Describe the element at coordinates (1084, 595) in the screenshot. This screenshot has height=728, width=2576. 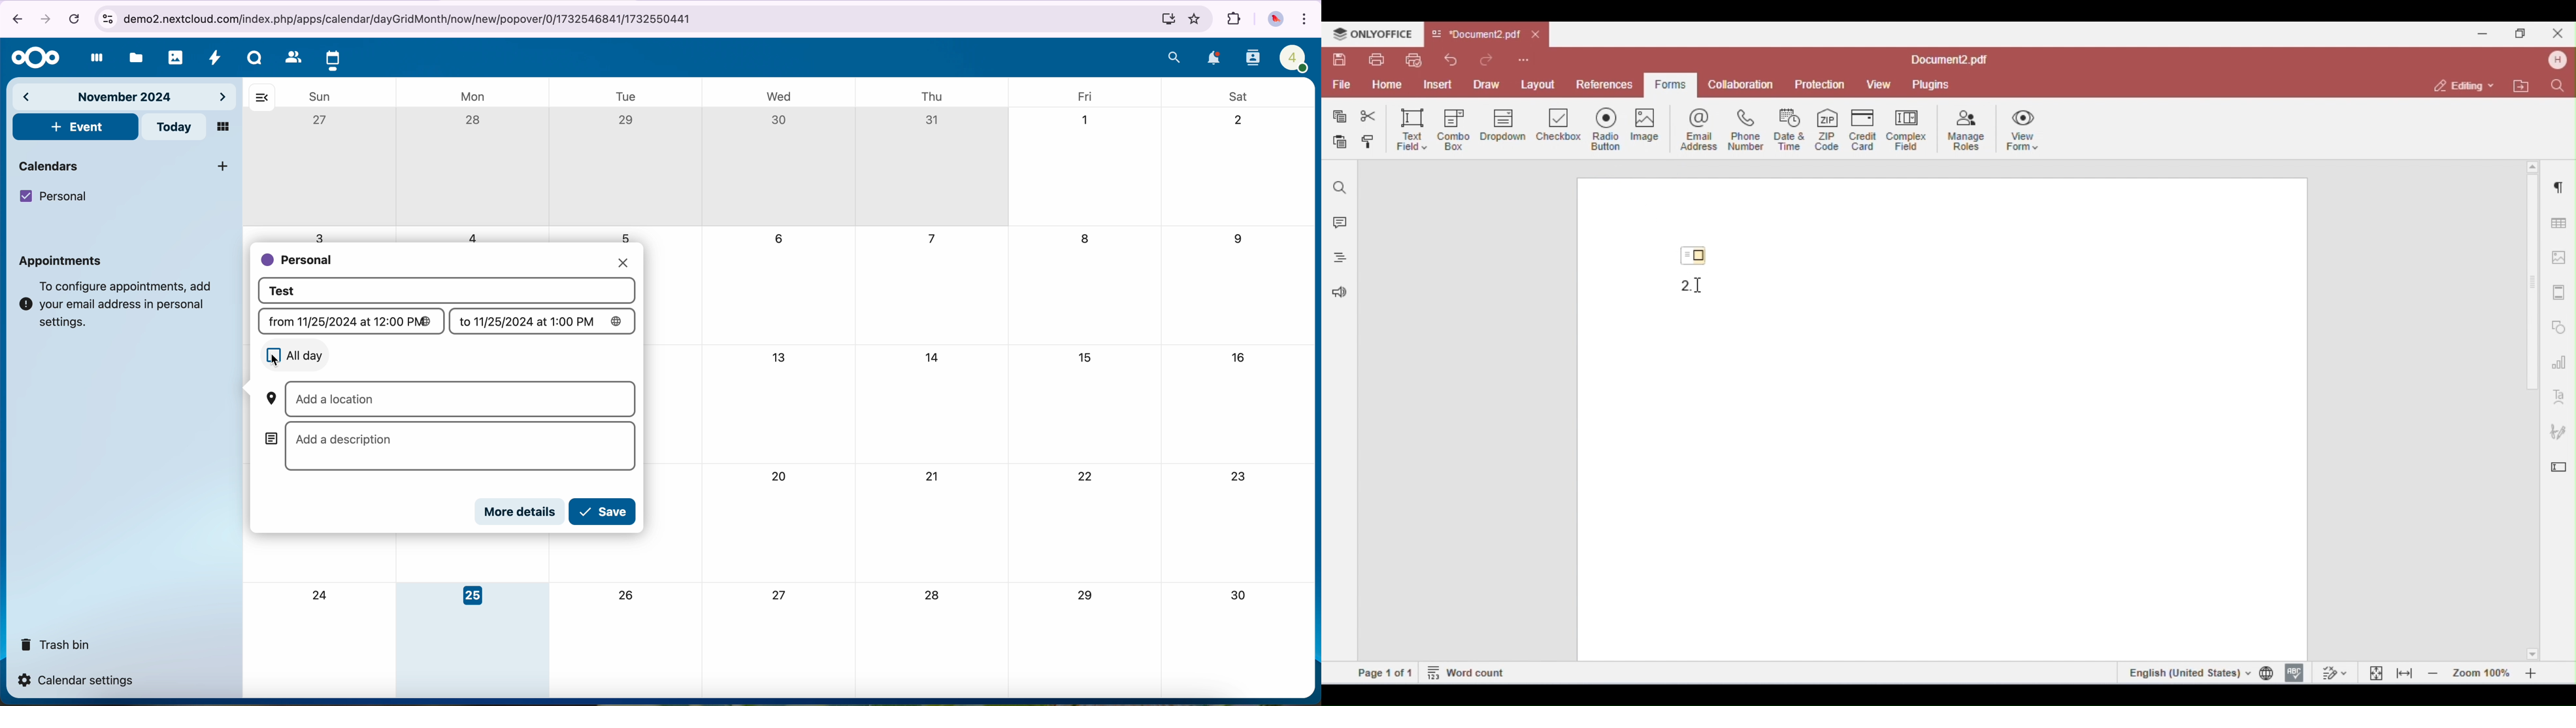
I see `29` at that location.